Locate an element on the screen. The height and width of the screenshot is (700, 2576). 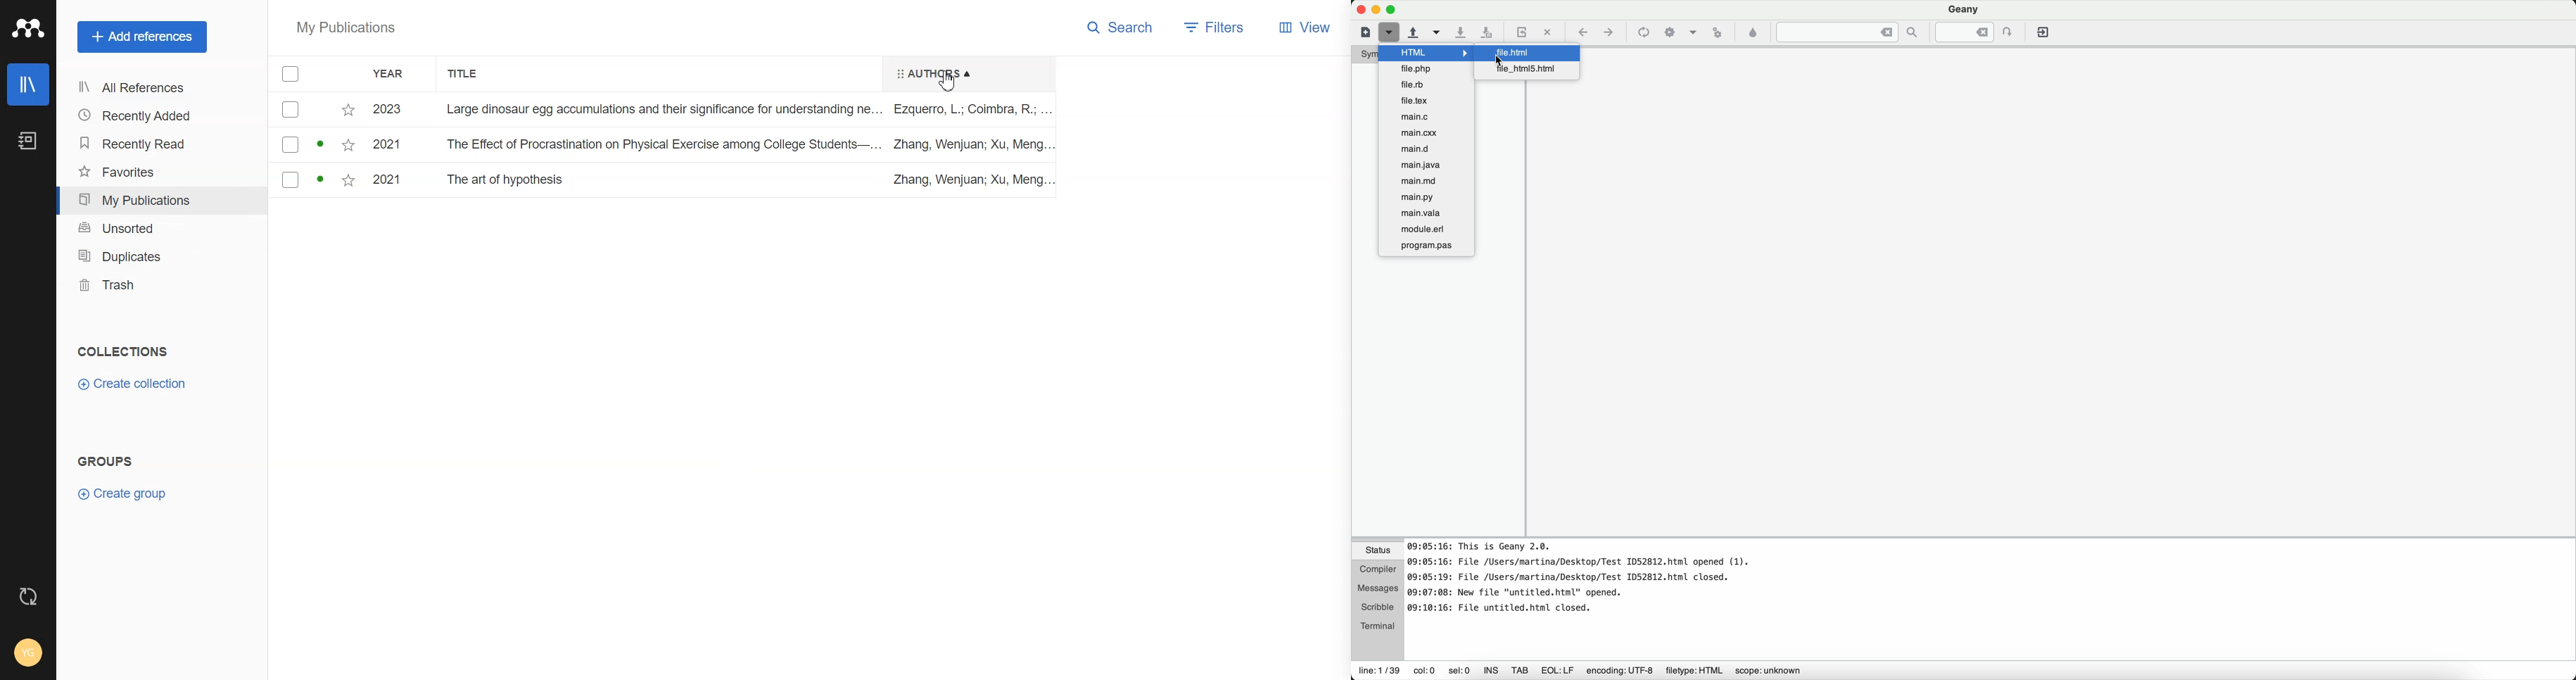
Year is located at coordinates (397, 75).